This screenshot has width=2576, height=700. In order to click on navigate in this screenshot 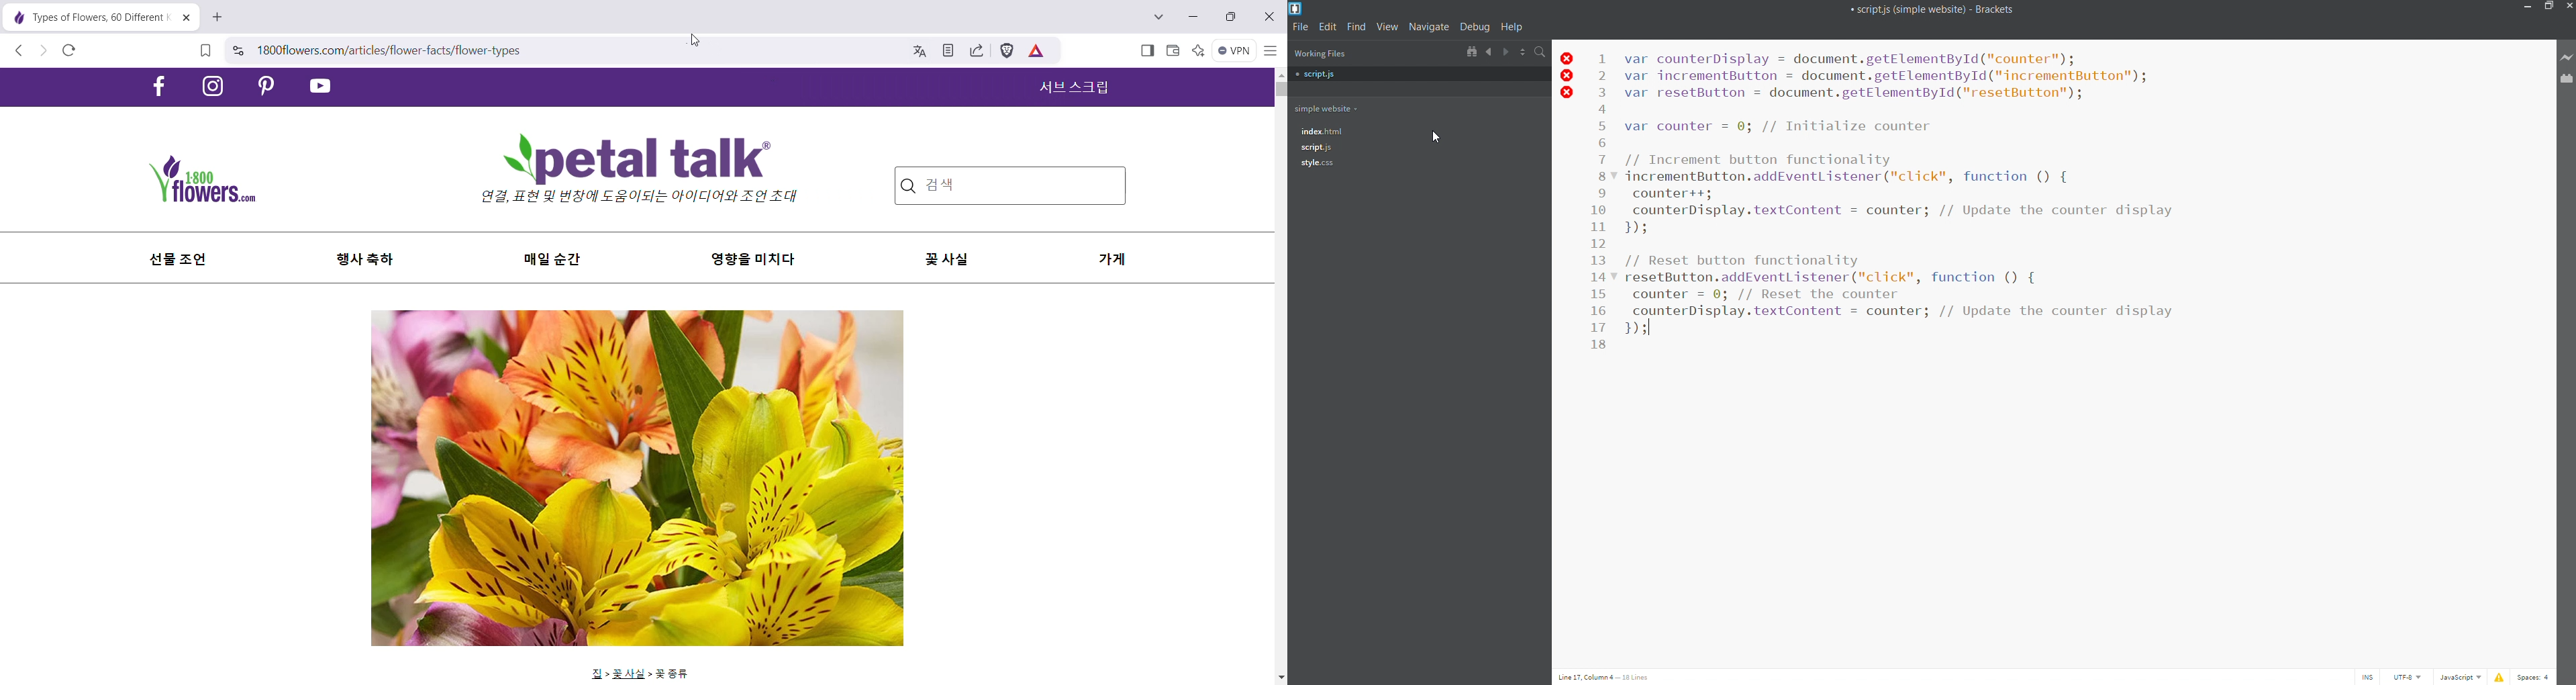, I will do `click(1430, 26)`.